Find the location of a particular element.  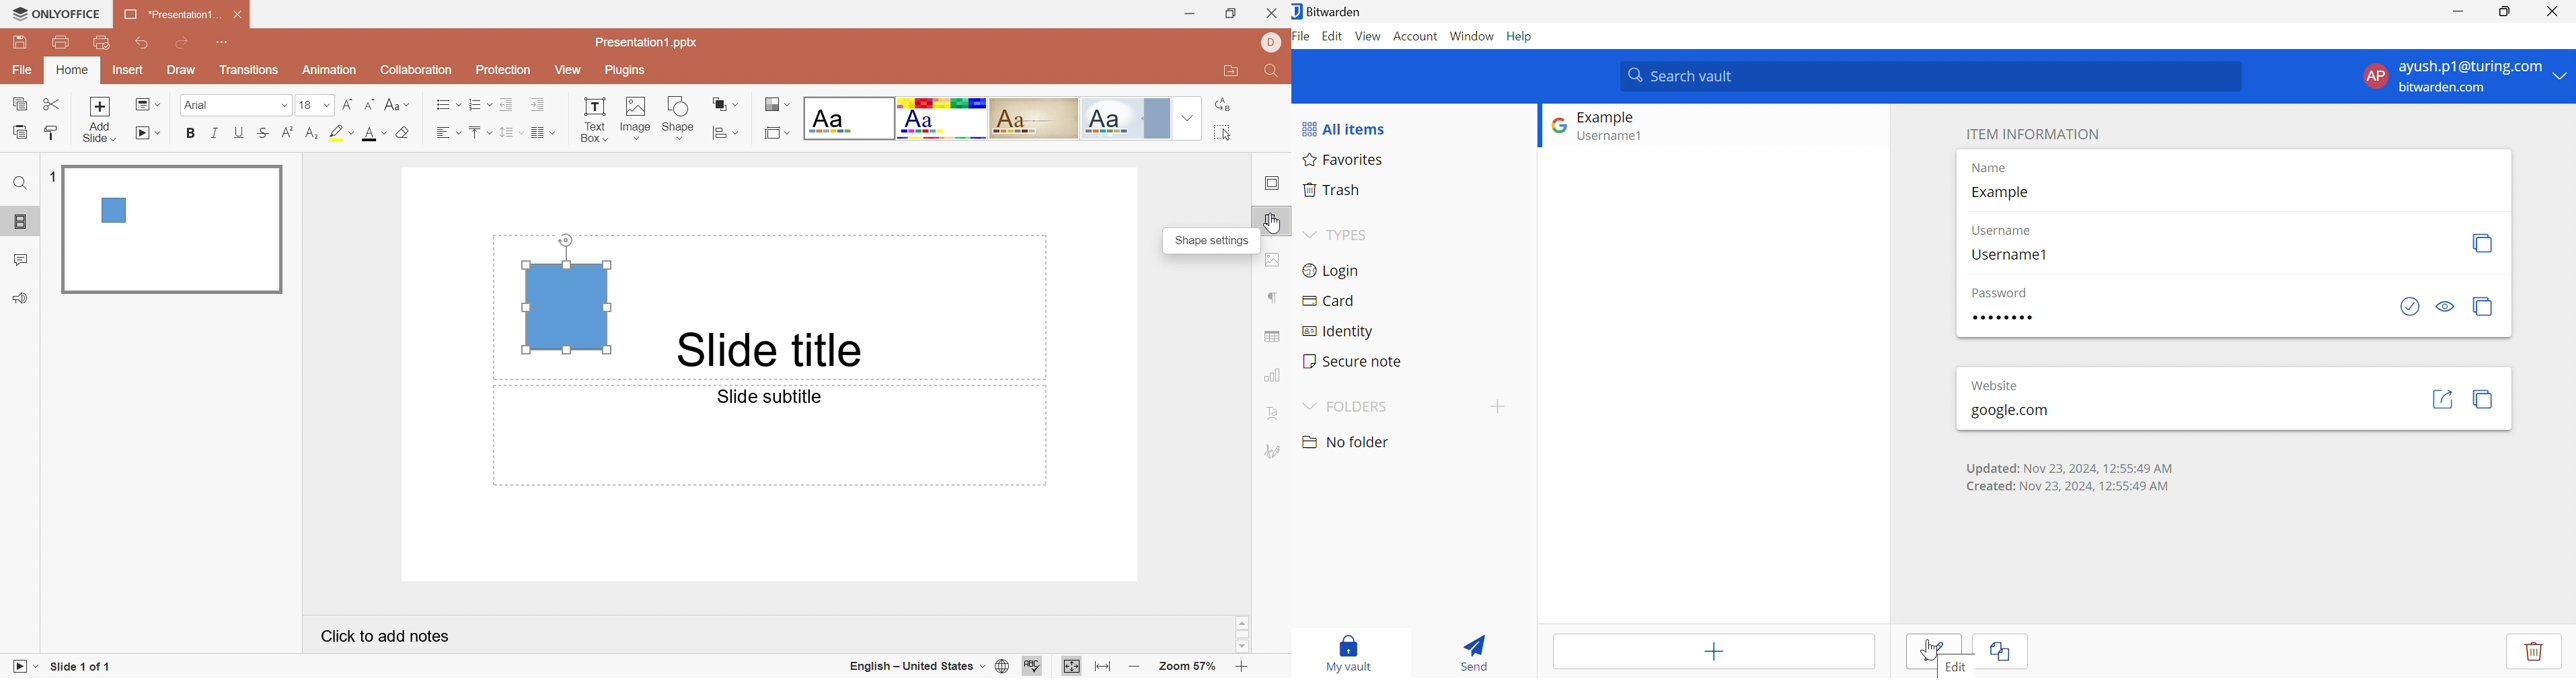

Copy is located at coordinates (21, 105).